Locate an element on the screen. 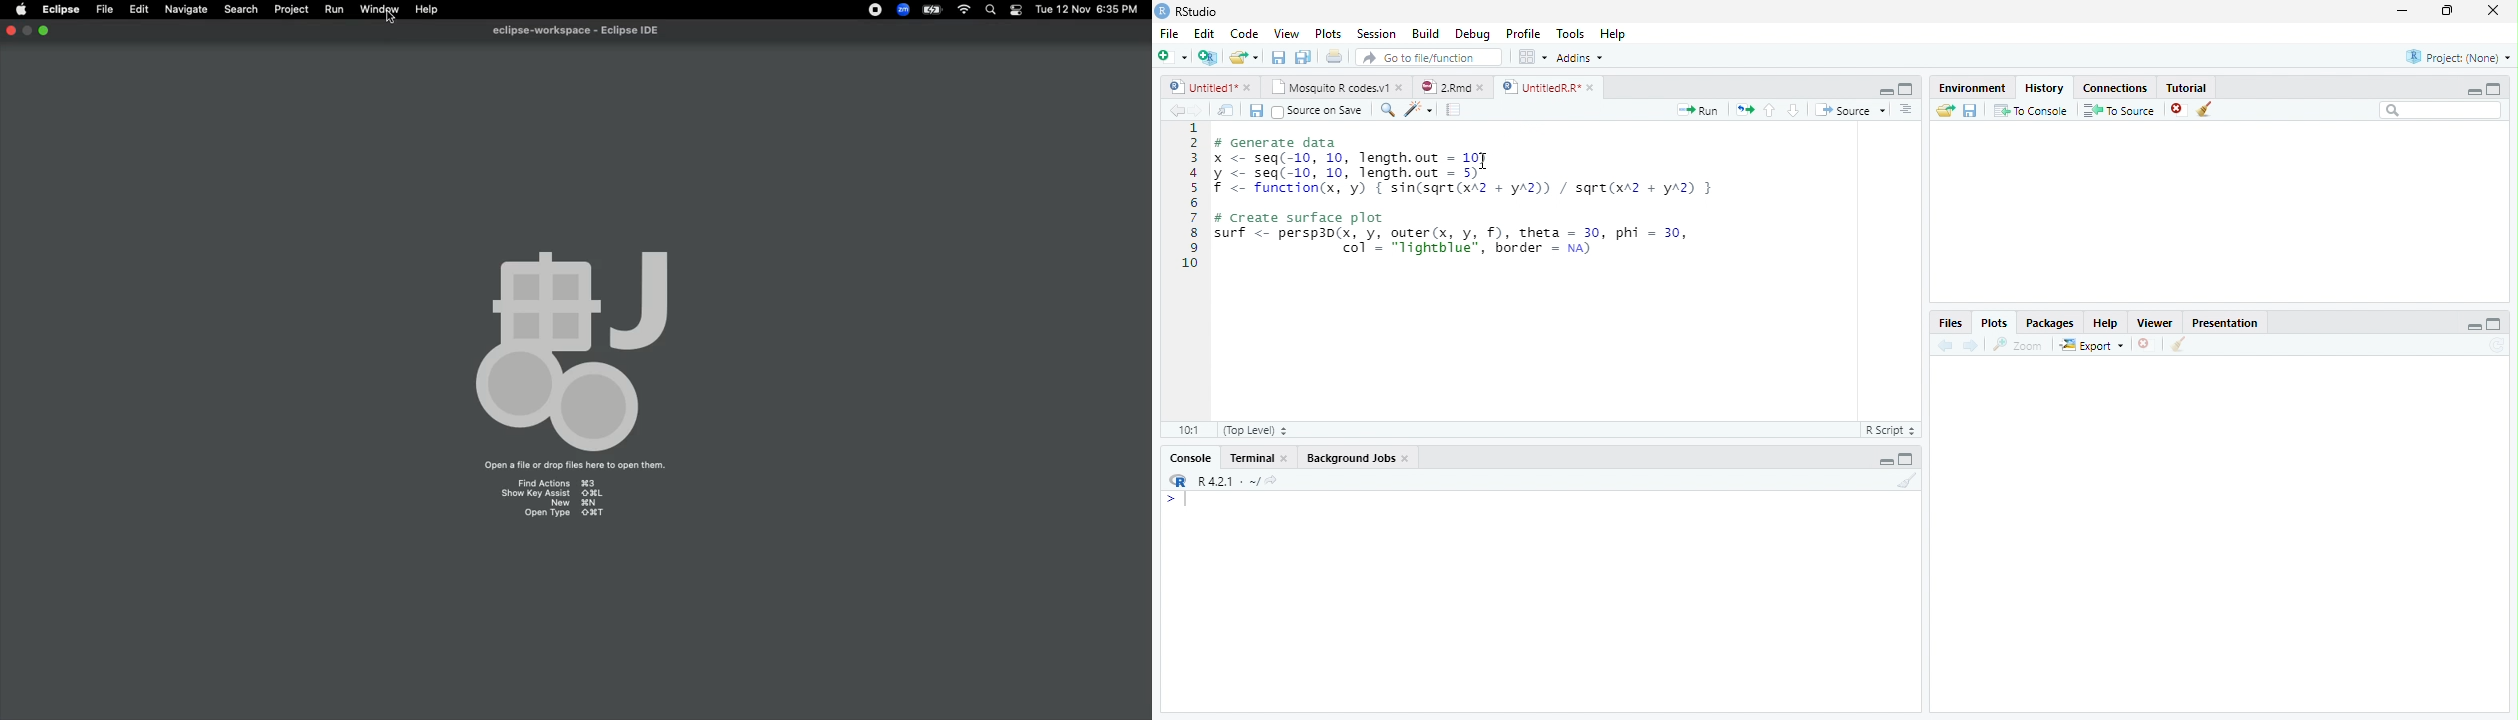  Search bar is located at coordinates (2440, 110).